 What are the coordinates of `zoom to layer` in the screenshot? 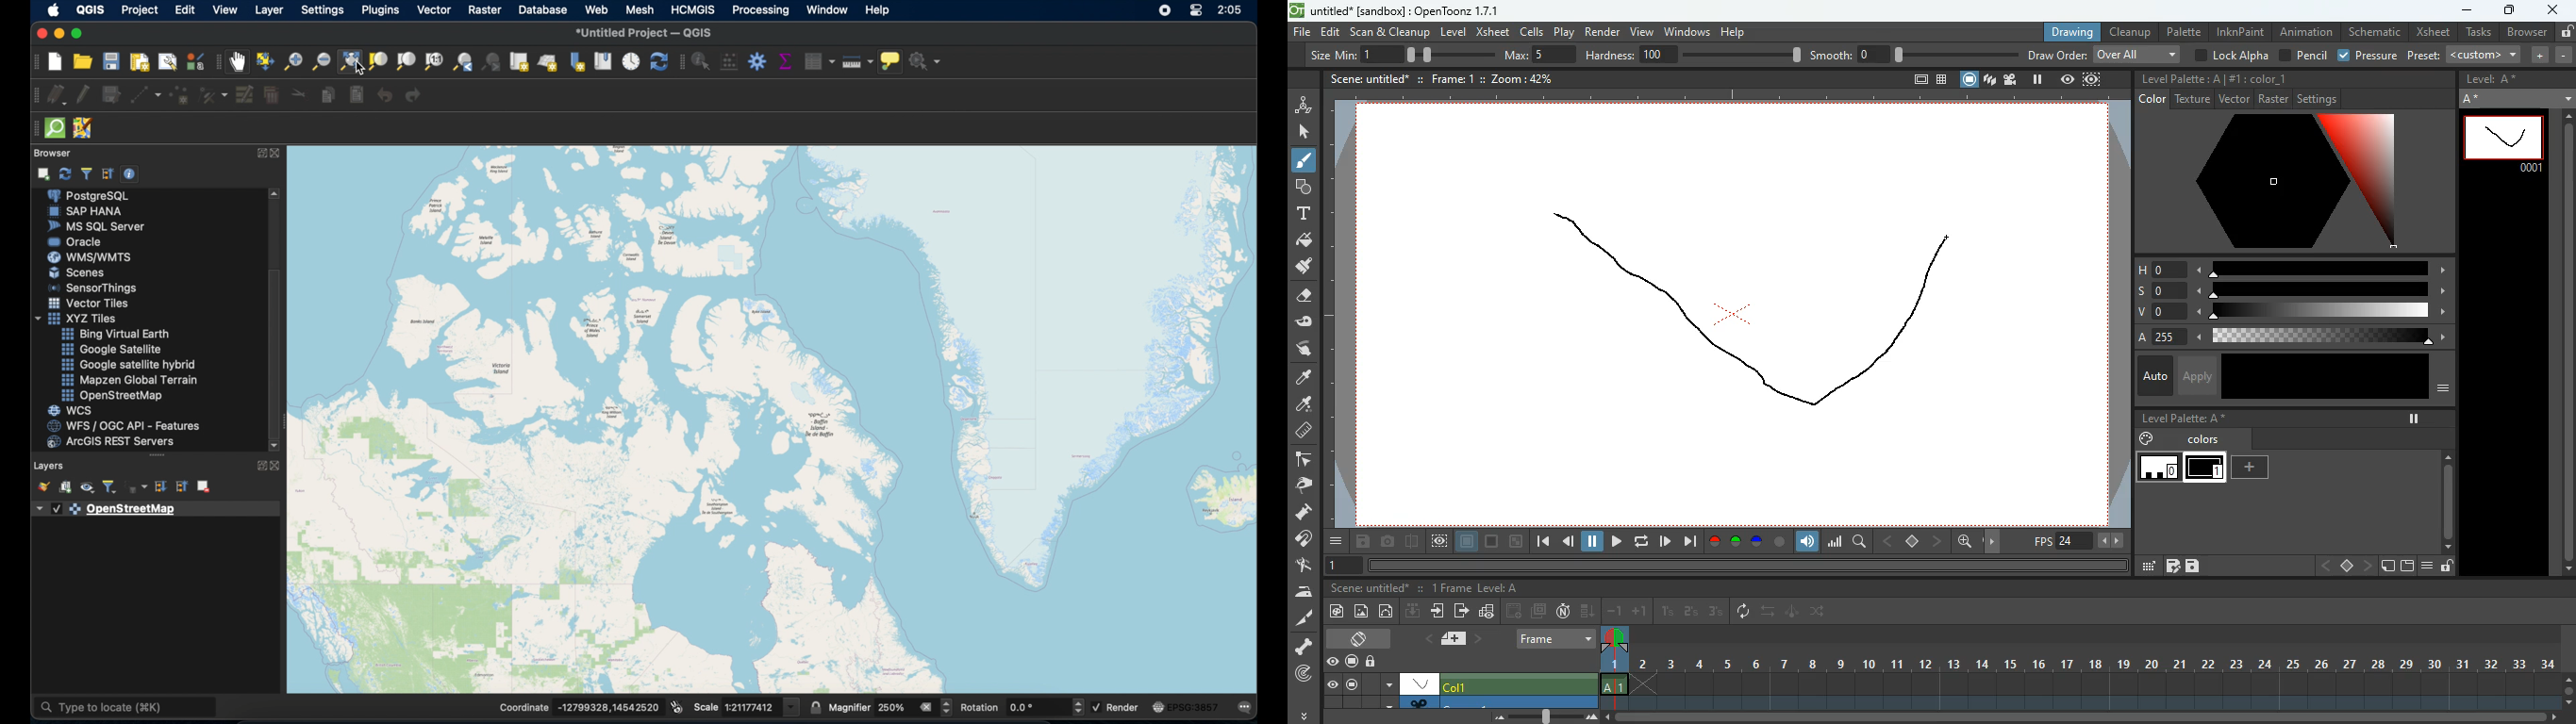 It's located at (379, 60).